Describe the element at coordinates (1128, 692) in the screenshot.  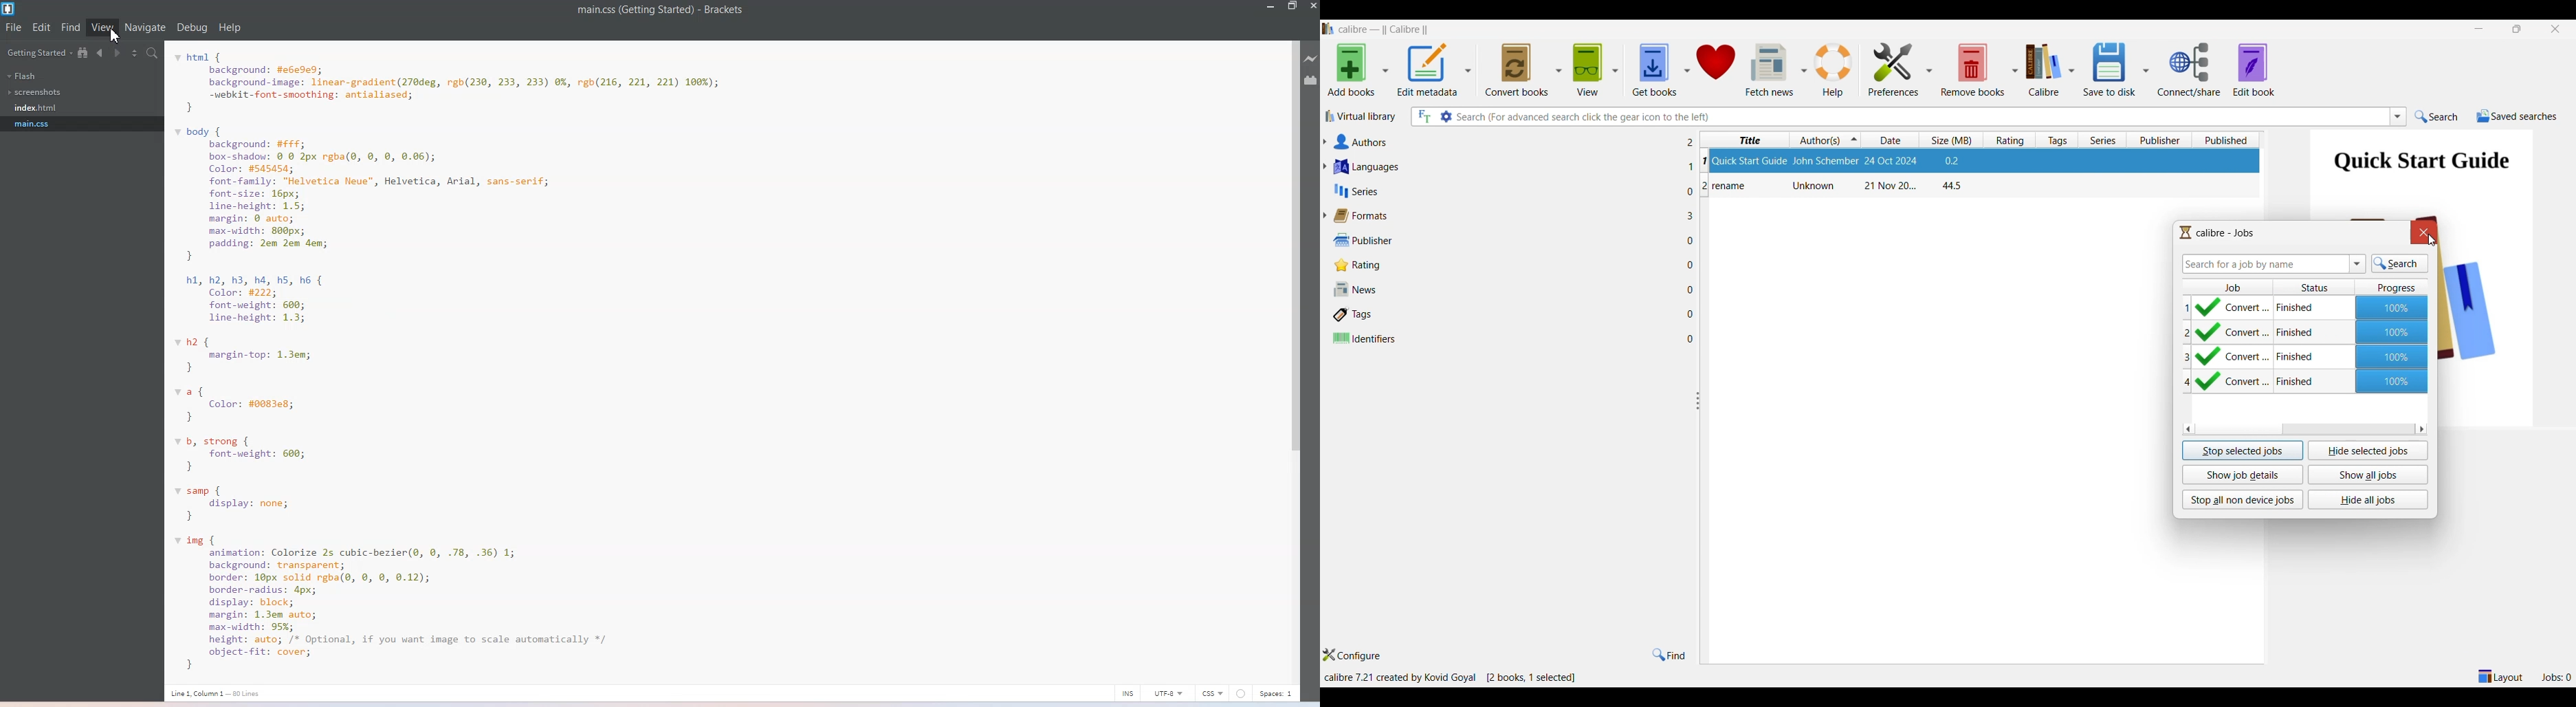
I see `INS` at that location.